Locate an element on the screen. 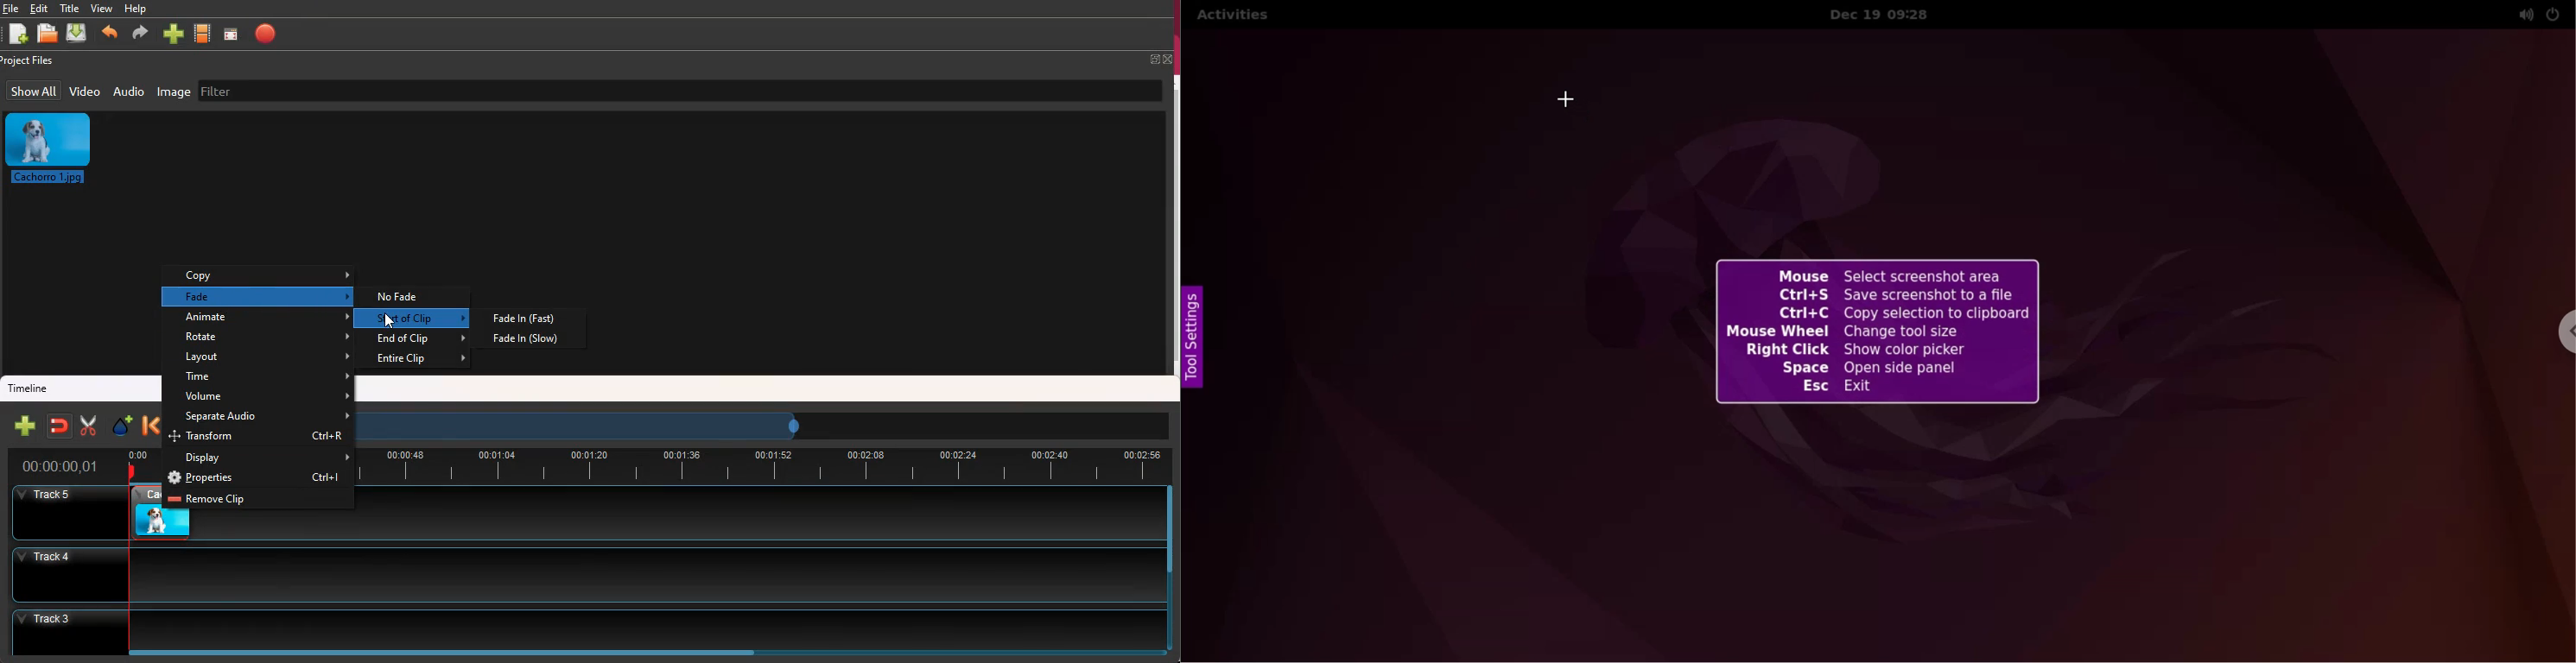 The image size is (2576, 672). layout is located at coordinates (267, 358).